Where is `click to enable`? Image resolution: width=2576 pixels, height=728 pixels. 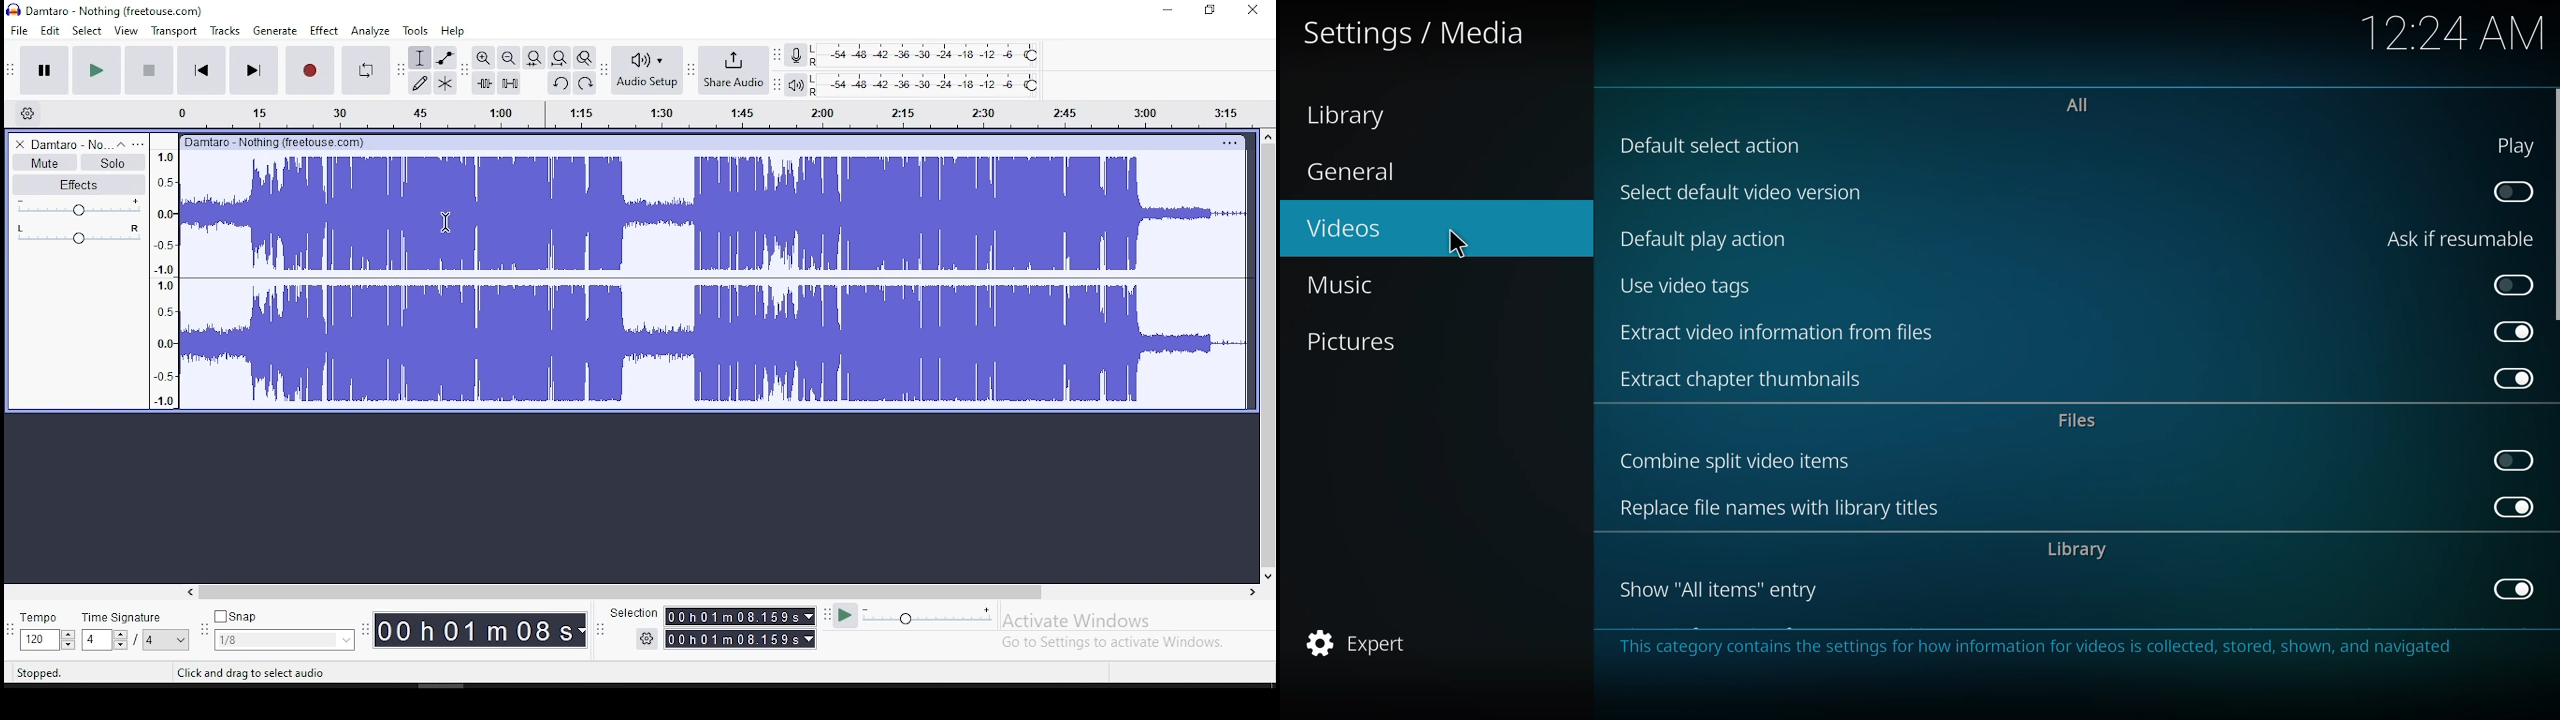 click to enable is located at coordinates (2513, 284).